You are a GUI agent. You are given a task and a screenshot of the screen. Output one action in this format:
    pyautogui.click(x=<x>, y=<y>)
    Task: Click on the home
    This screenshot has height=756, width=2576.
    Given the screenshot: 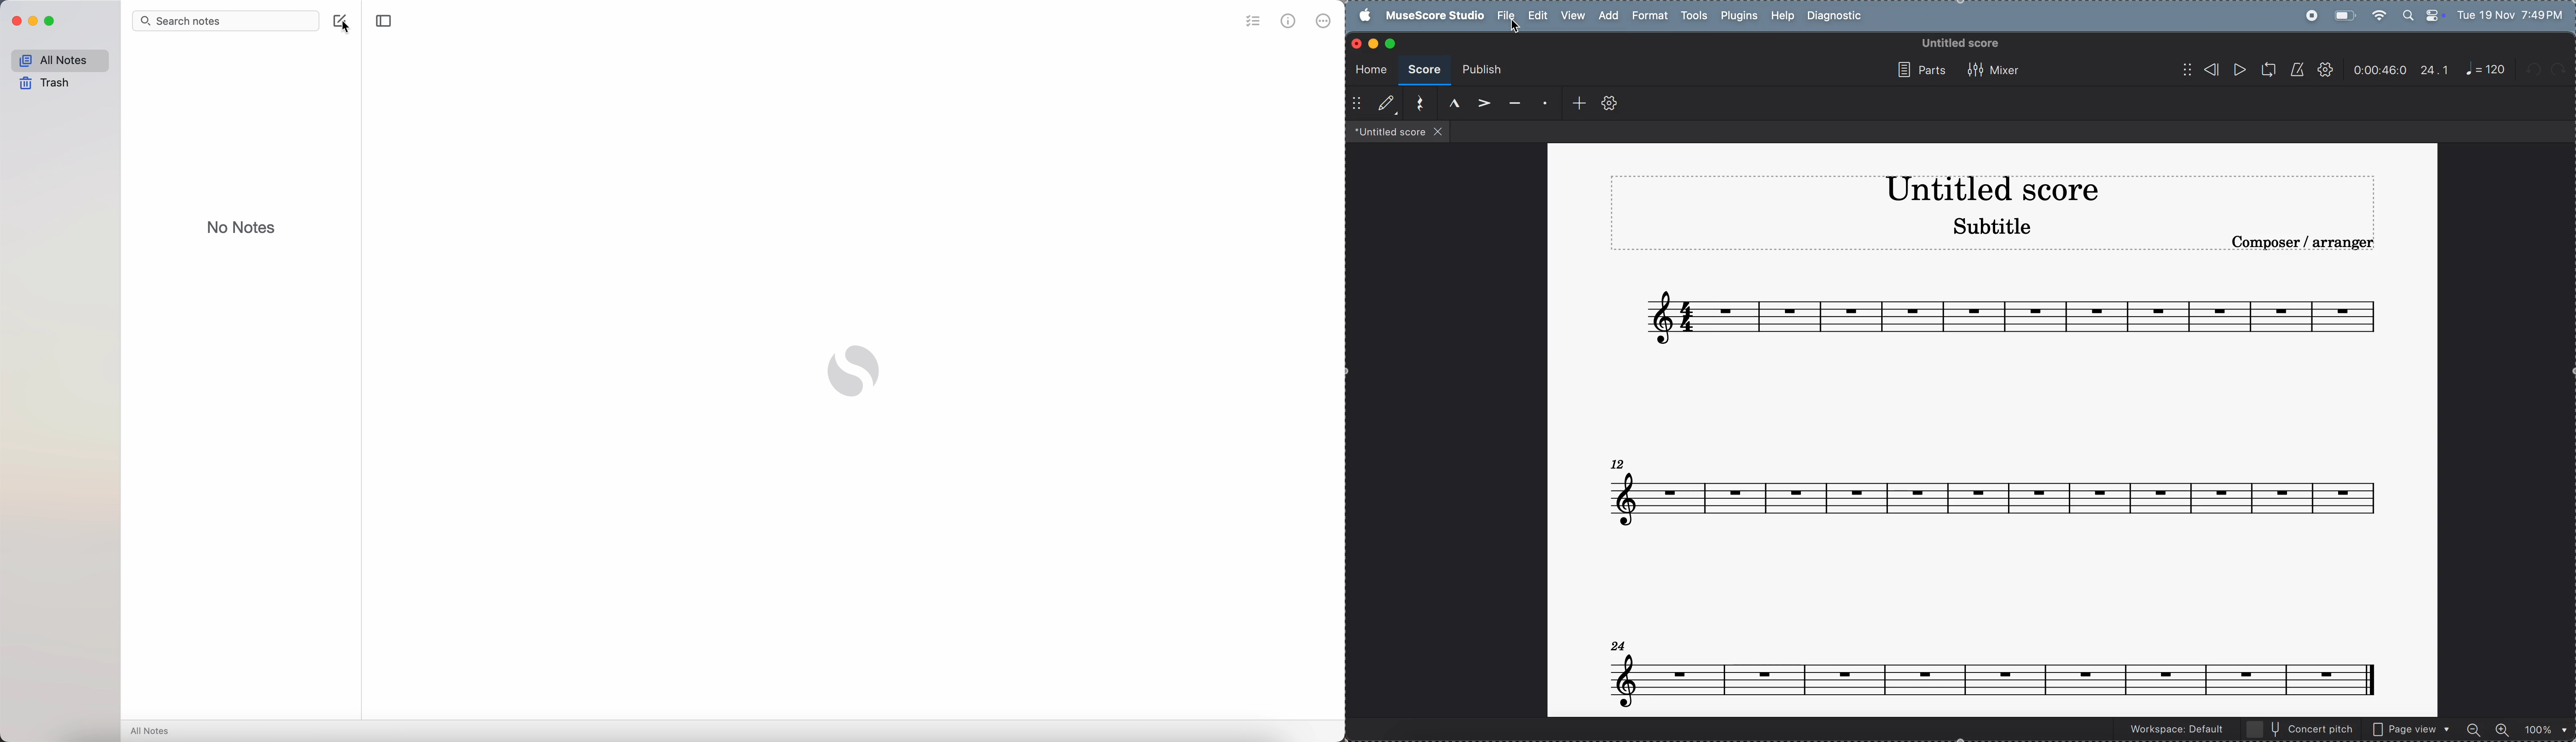 What is the action you would take?
    pyautogui.click(x=1368, y=67)
    